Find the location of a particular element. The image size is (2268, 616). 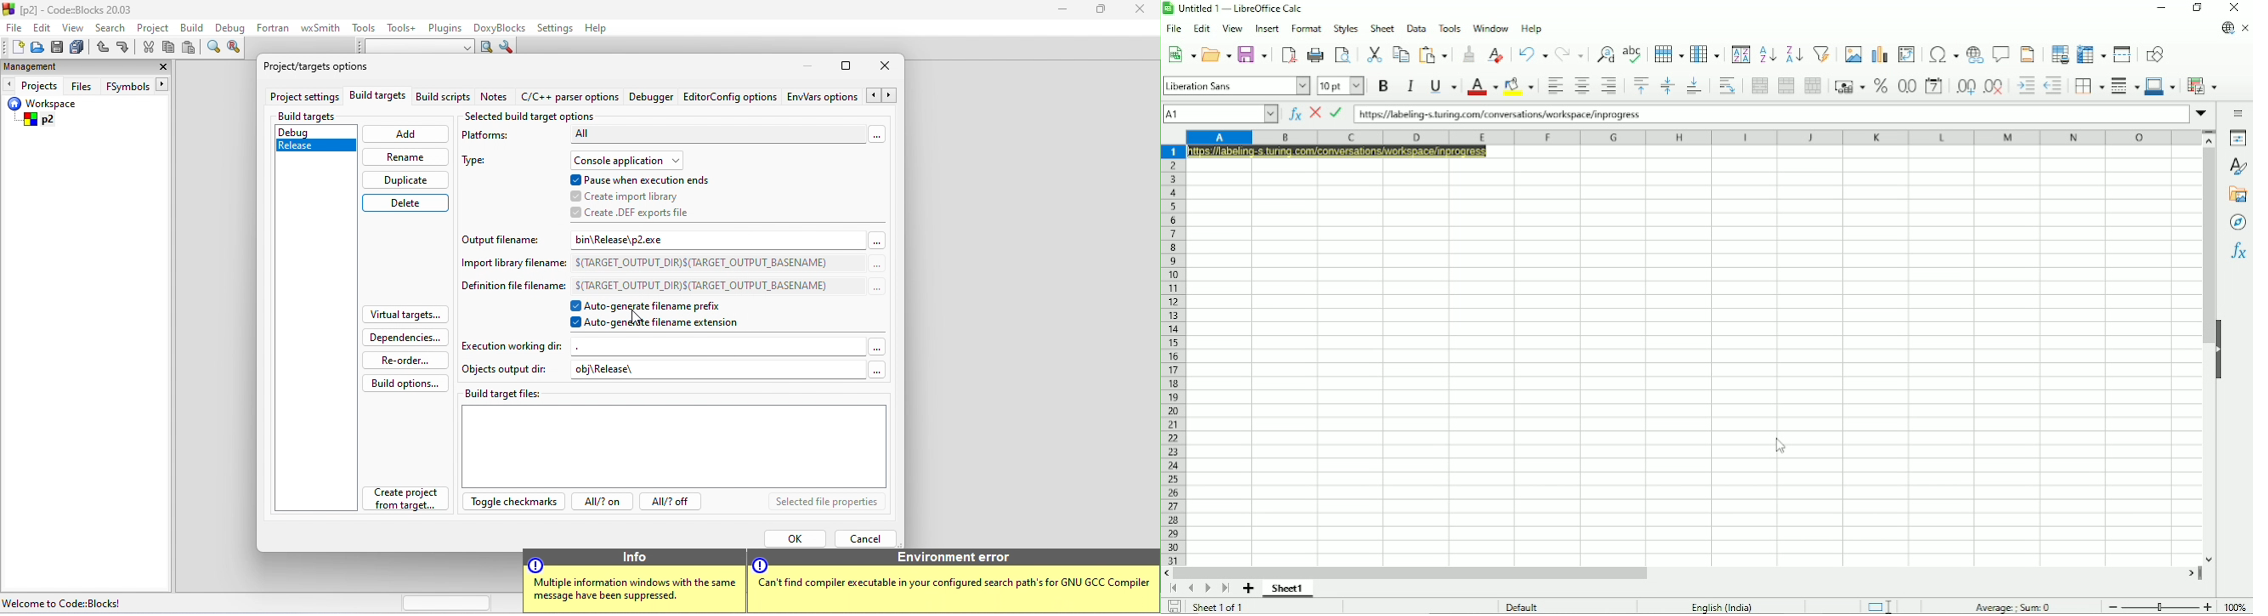

insert is located at coordinates (1268, 28).